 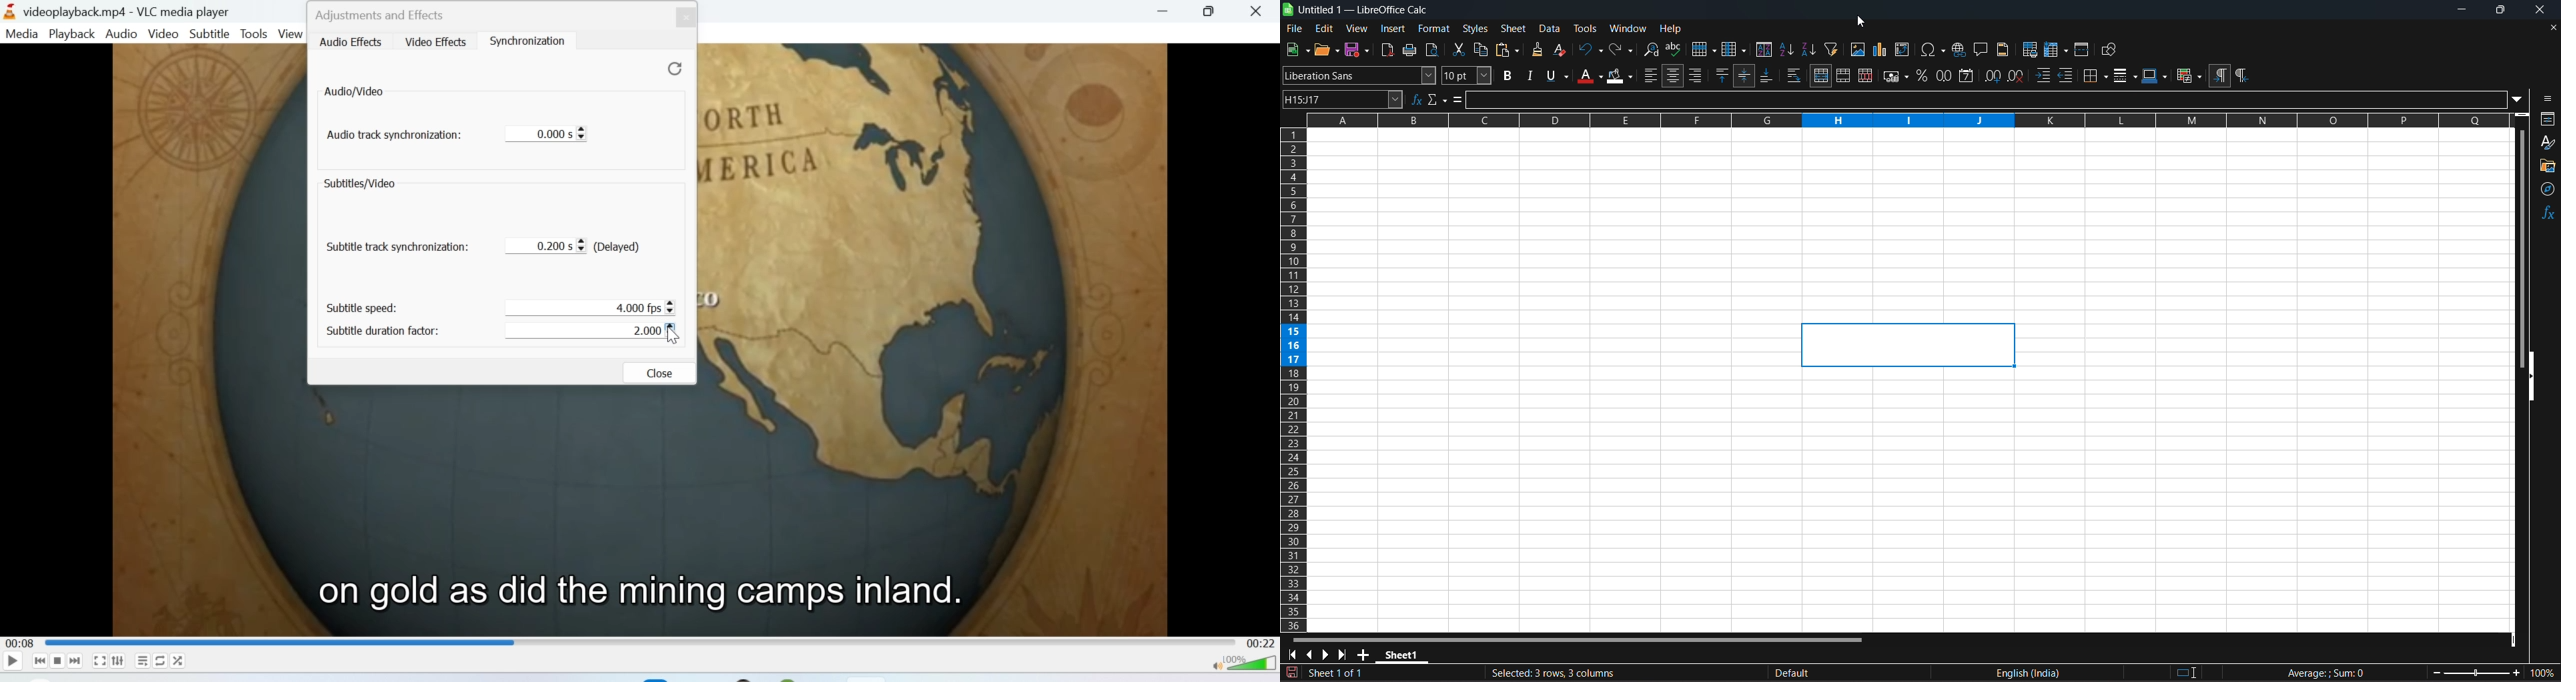 What do you see at coordinates (2344, 672) in the screenshot?
I see `formula` at bounding box center [2344, 672].